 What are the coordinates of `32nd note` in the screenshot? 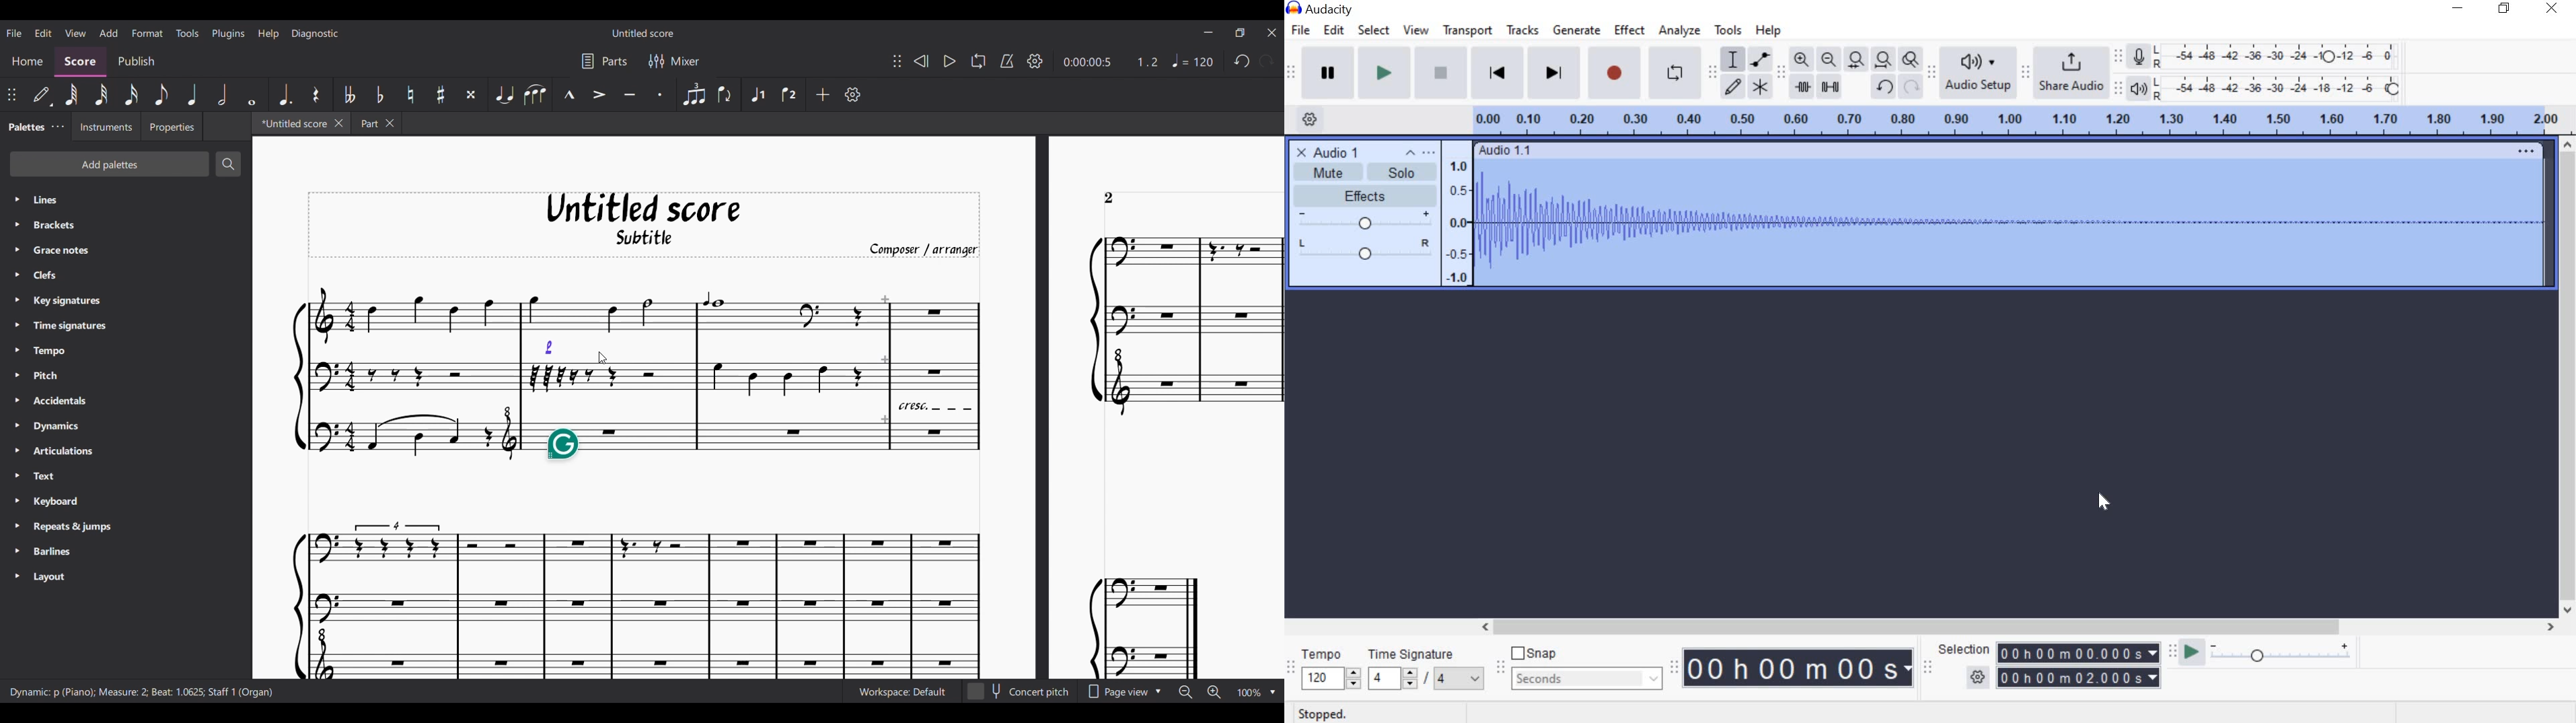 It's located at (102, 94).